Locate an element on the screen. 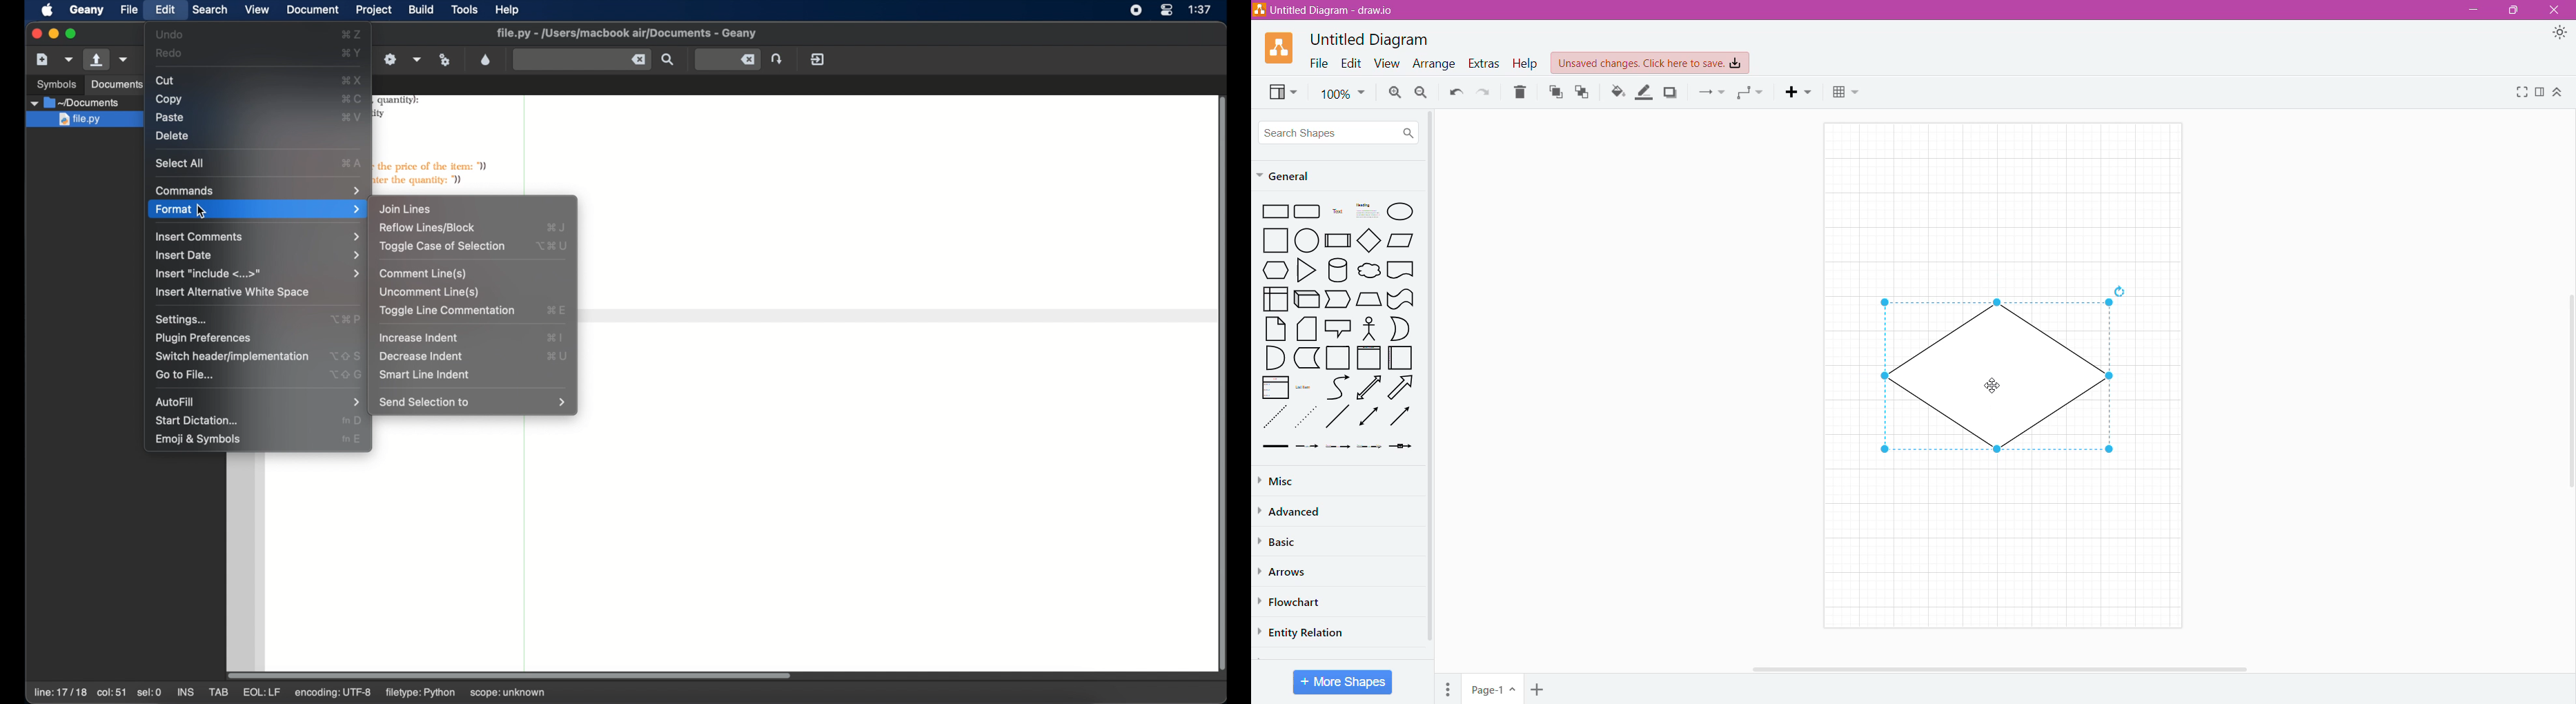 This screenshot has height=728, width=2576. Connector with Label is located at coordinates (1308, 447).